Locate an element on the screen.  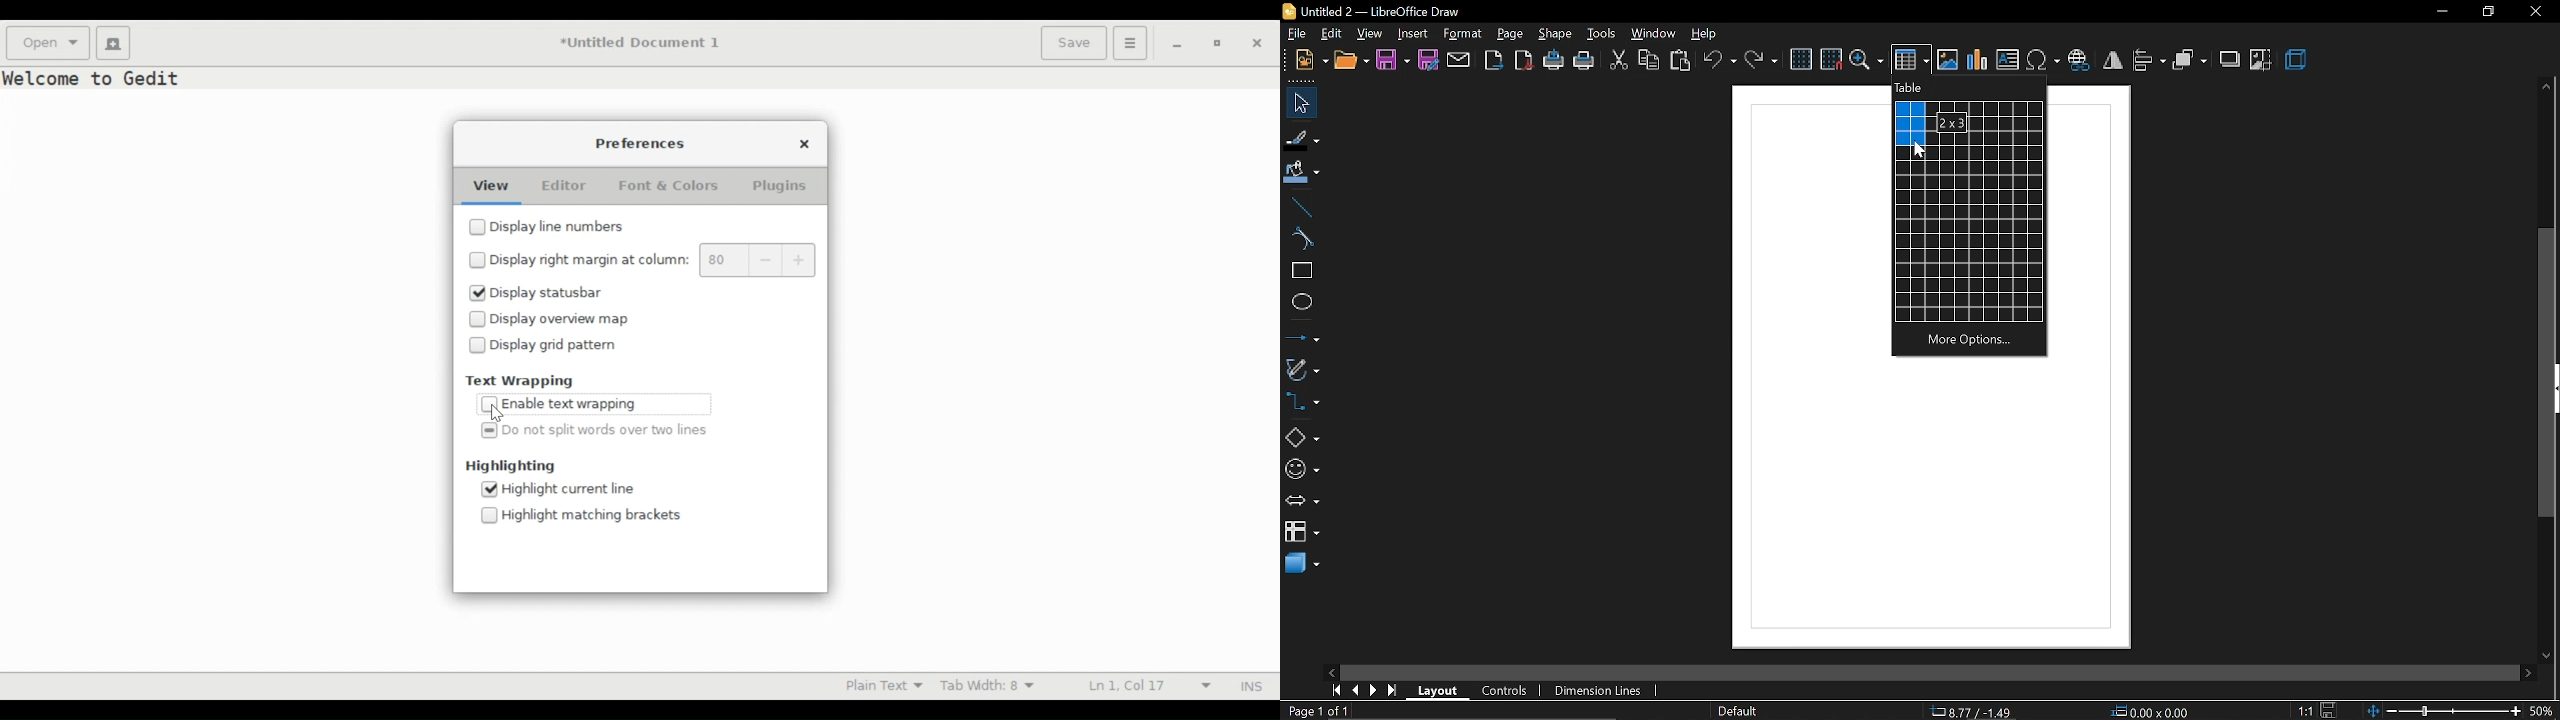
basic shapes is located at coordinates (1302, 438).